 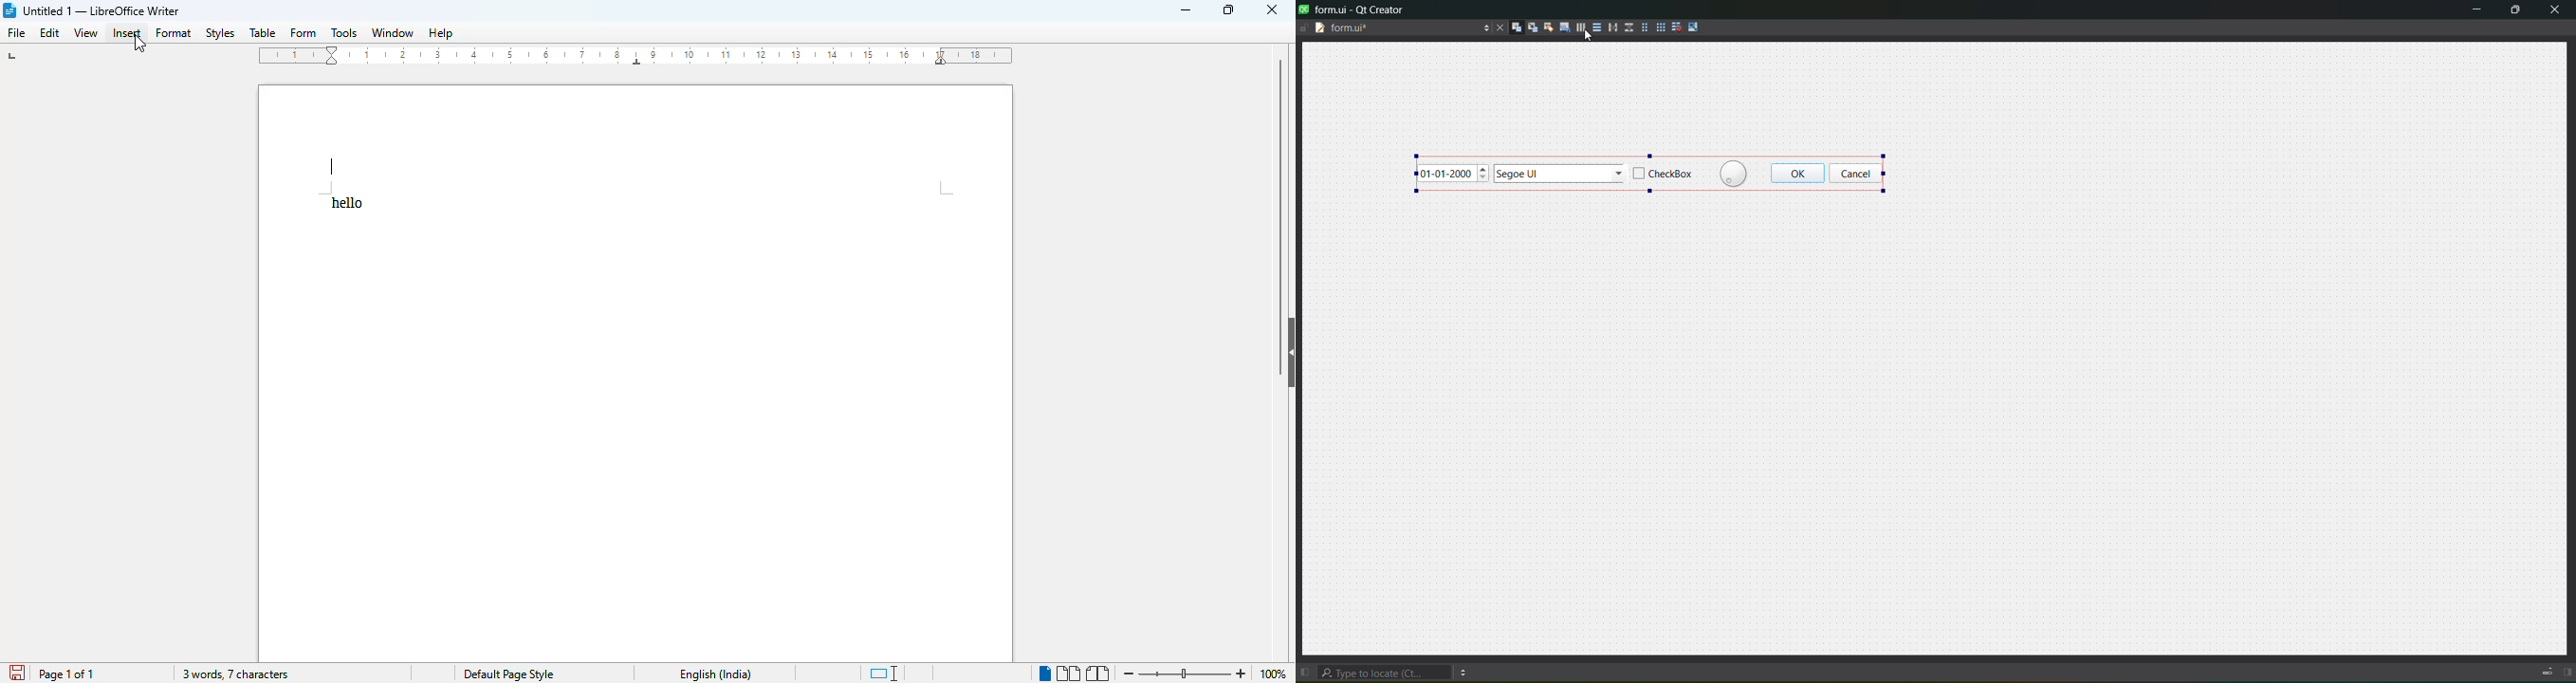 What do you see at coordinates (1588, 35) in the screenshot?
I see `cursor` at bounding box center [1588, 35].